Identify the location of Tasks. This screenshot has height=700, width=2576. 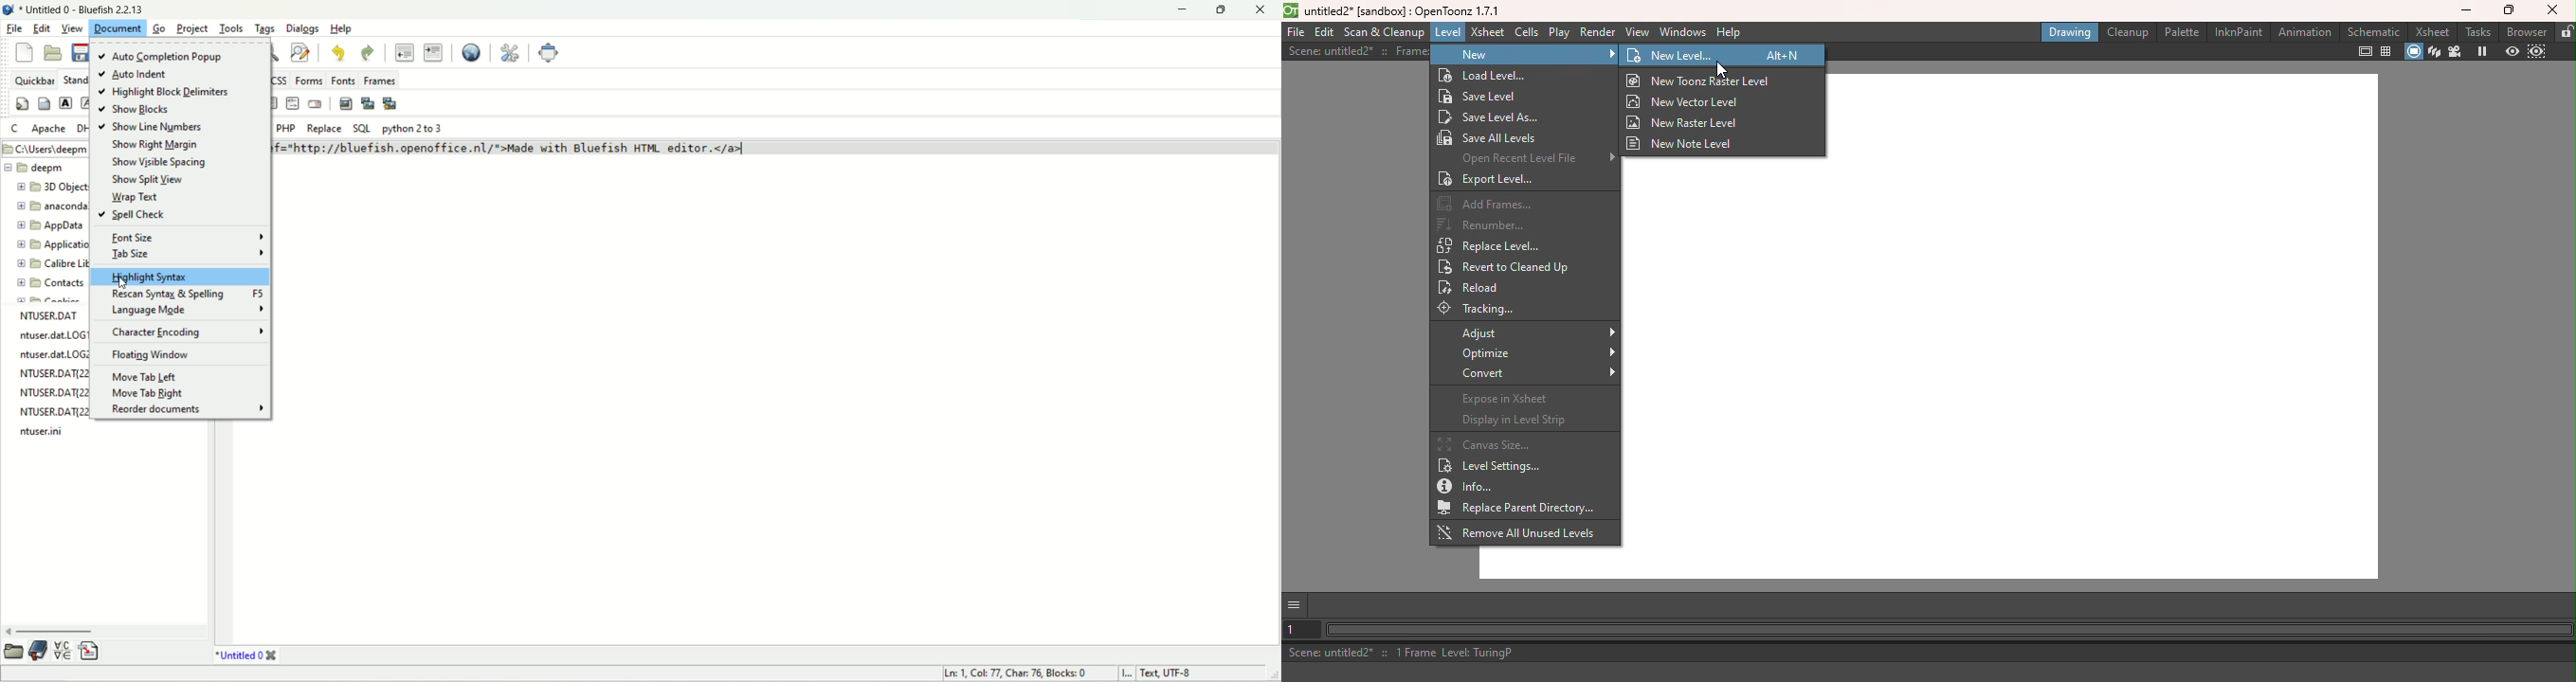
(2478, 31).